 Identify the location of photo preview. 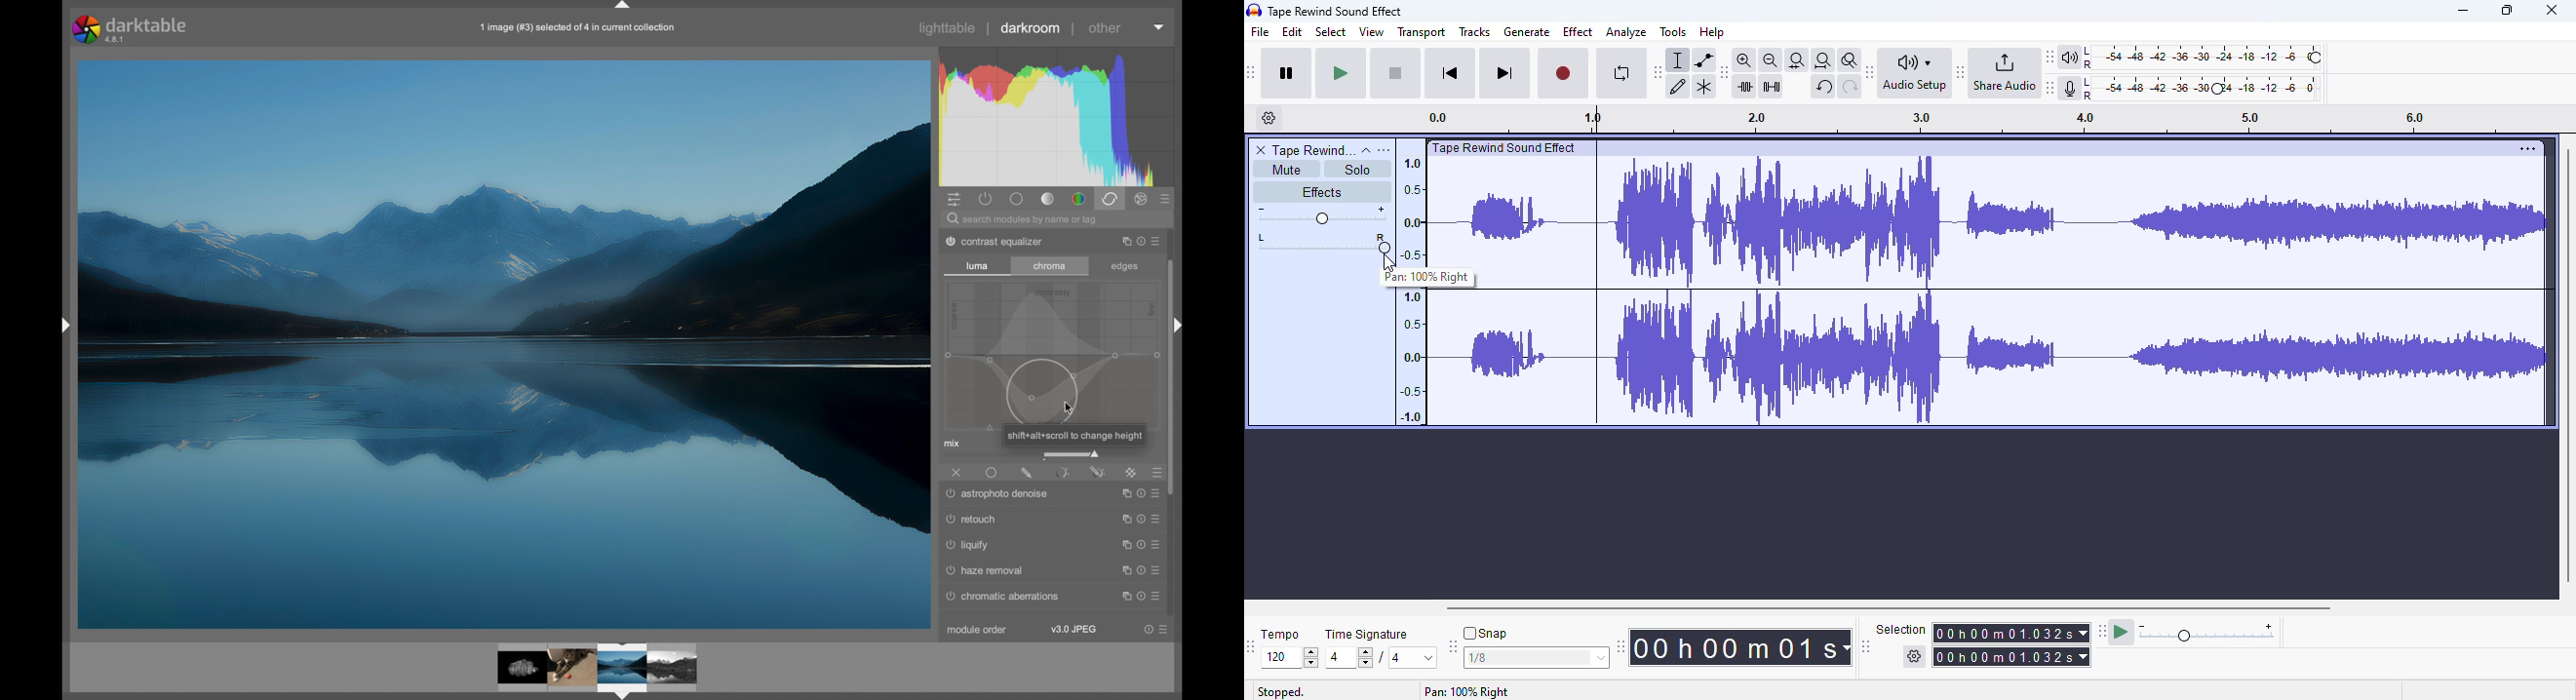
(598, 668).